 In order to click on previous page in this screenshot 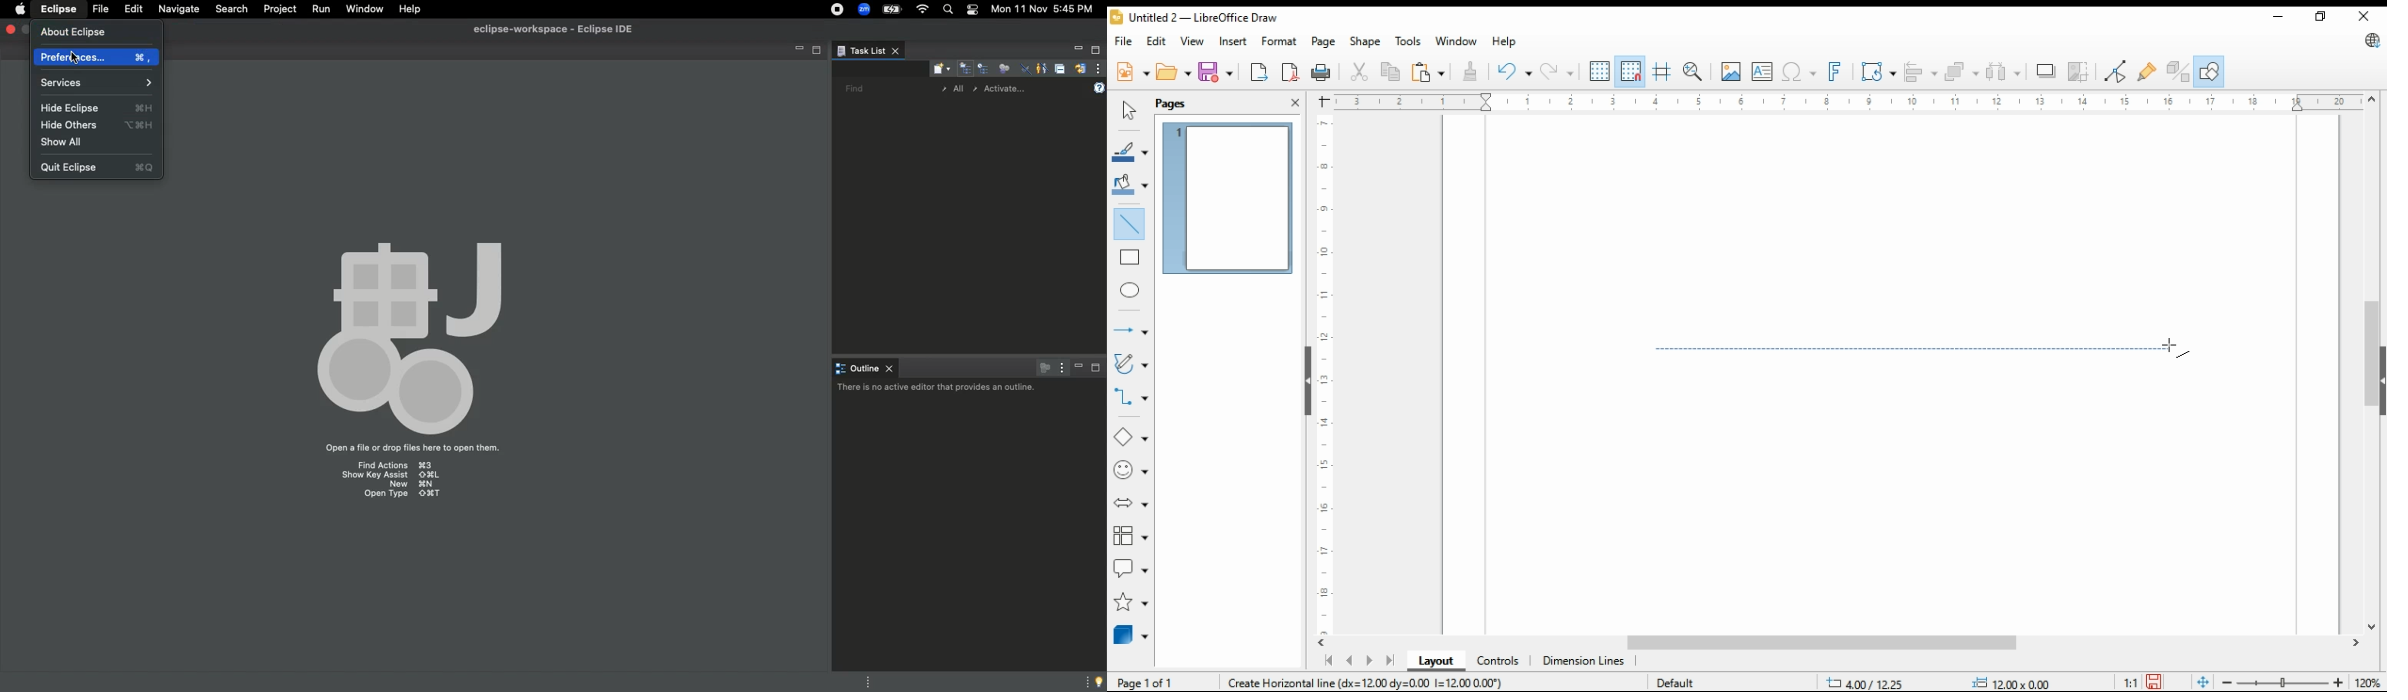, I will do `click(1350, 662)`.